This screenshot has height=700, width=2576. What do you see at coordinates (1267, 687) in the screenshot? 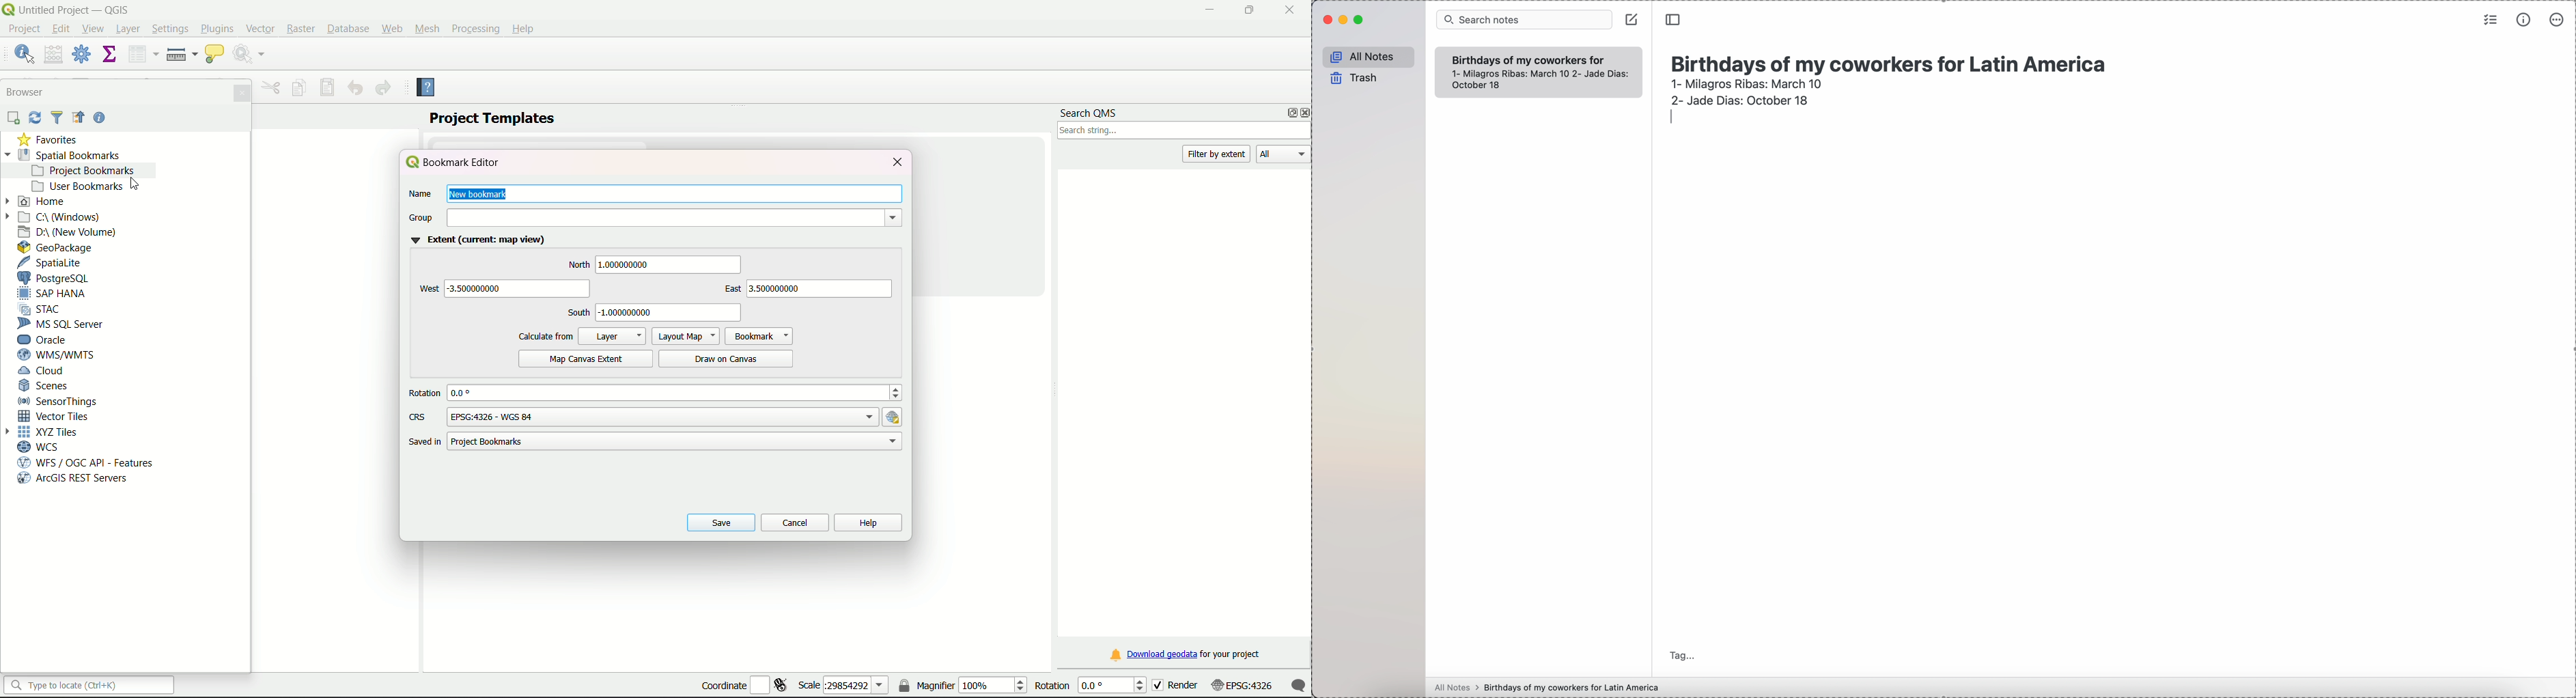
I see `scale` at bounding box center [1267, 687].